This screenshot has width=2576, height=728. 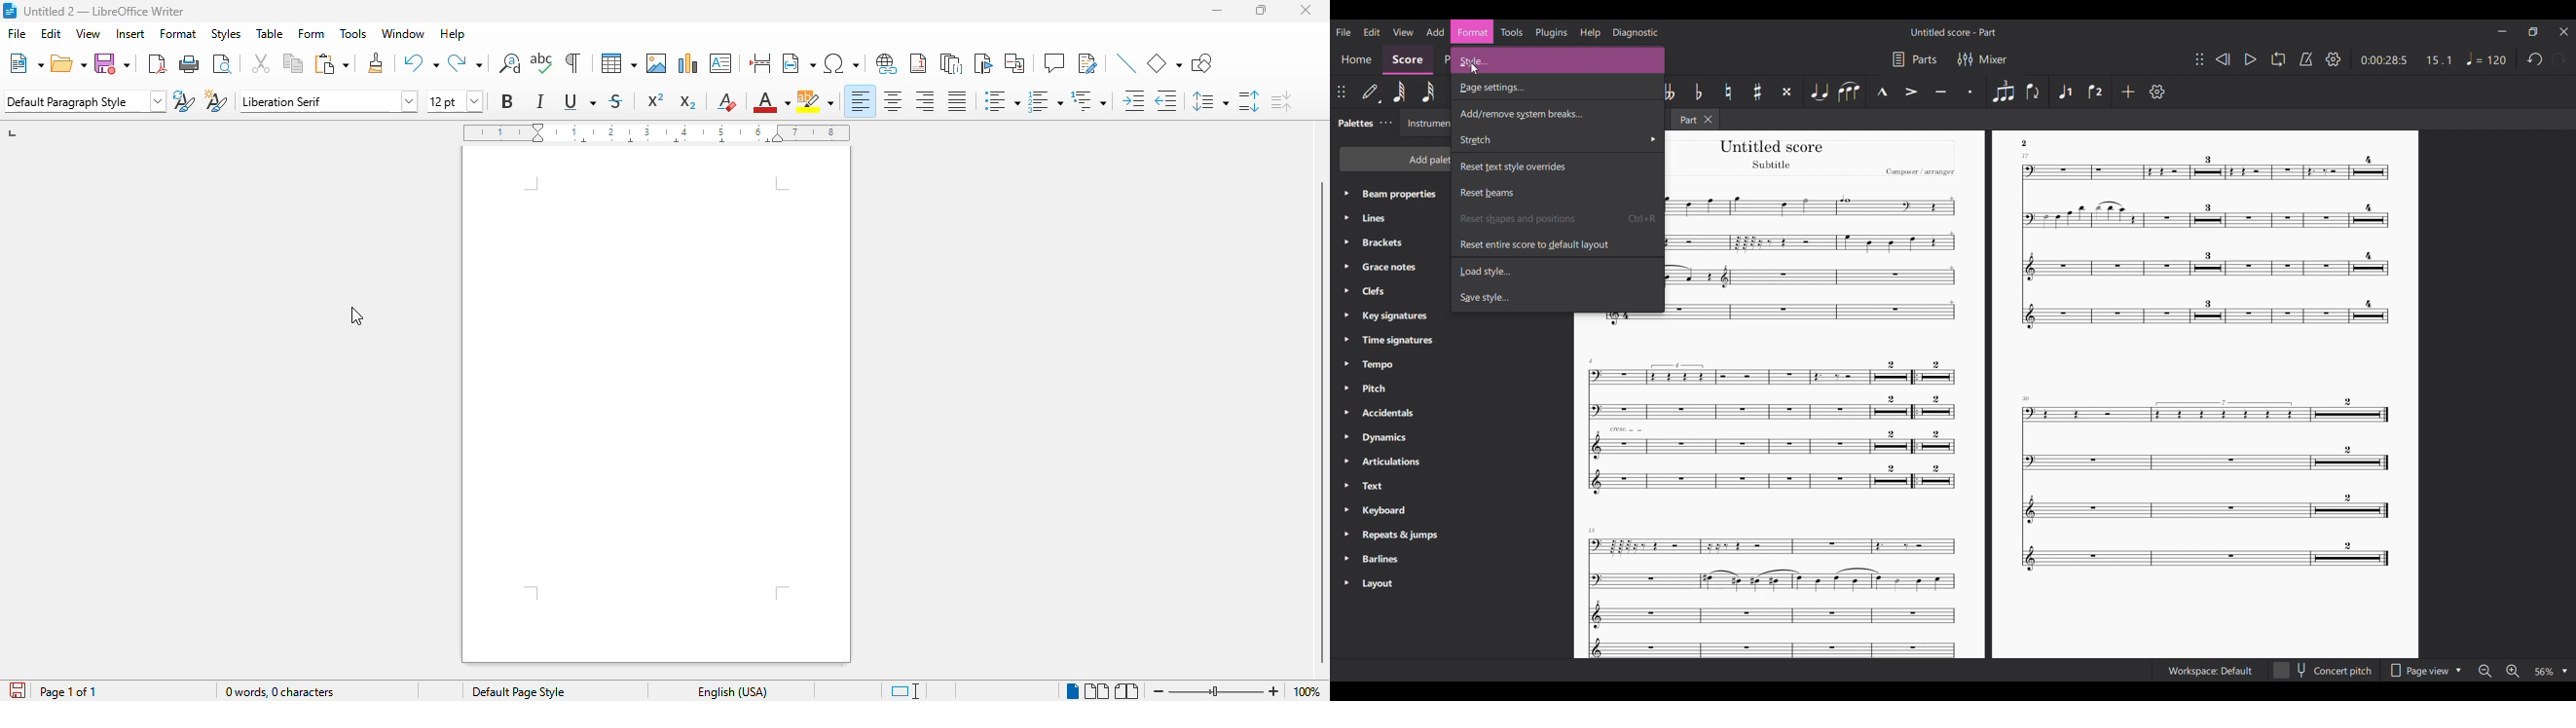 What do you see at coordinates (758, 62) in the screenshot?
I see `insert page break` at bounding box center [758, 62].